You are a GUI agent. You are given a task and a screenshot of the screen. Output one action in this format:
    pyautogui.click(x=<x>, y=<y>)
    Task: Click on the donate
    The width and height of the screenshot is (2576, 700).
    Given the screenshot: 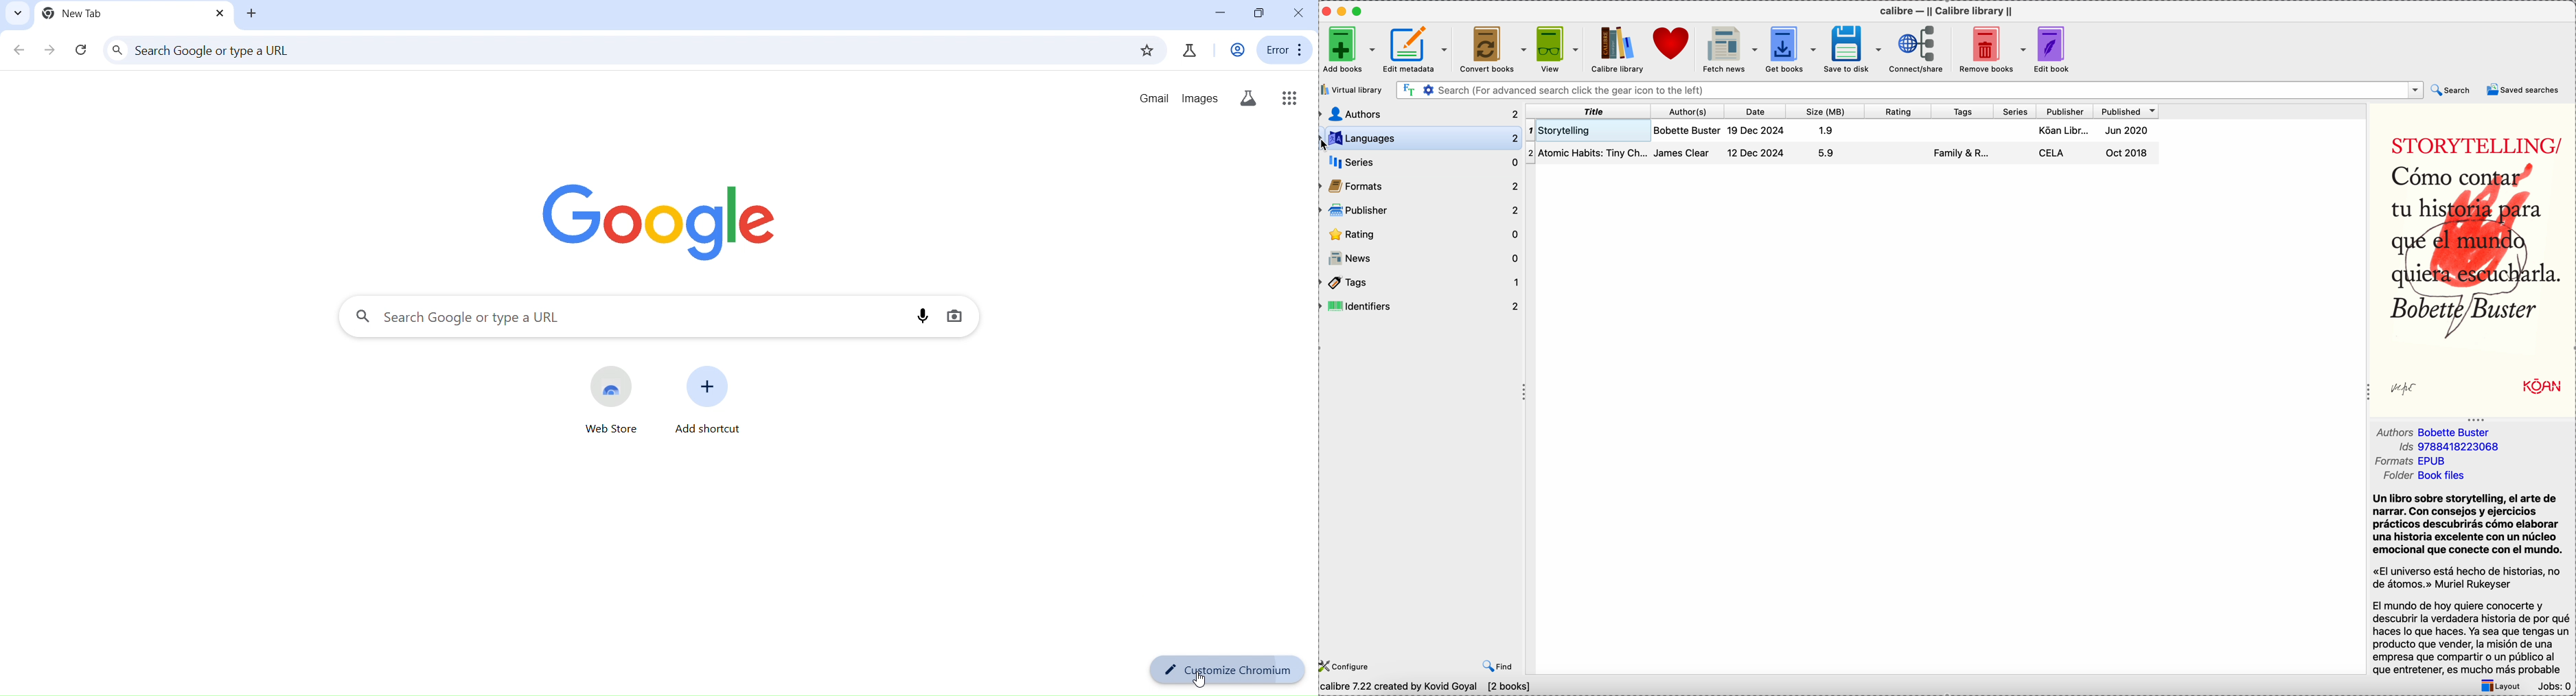 What is the action you would take?
    pyautogui.click(x=1673, y=43)
    